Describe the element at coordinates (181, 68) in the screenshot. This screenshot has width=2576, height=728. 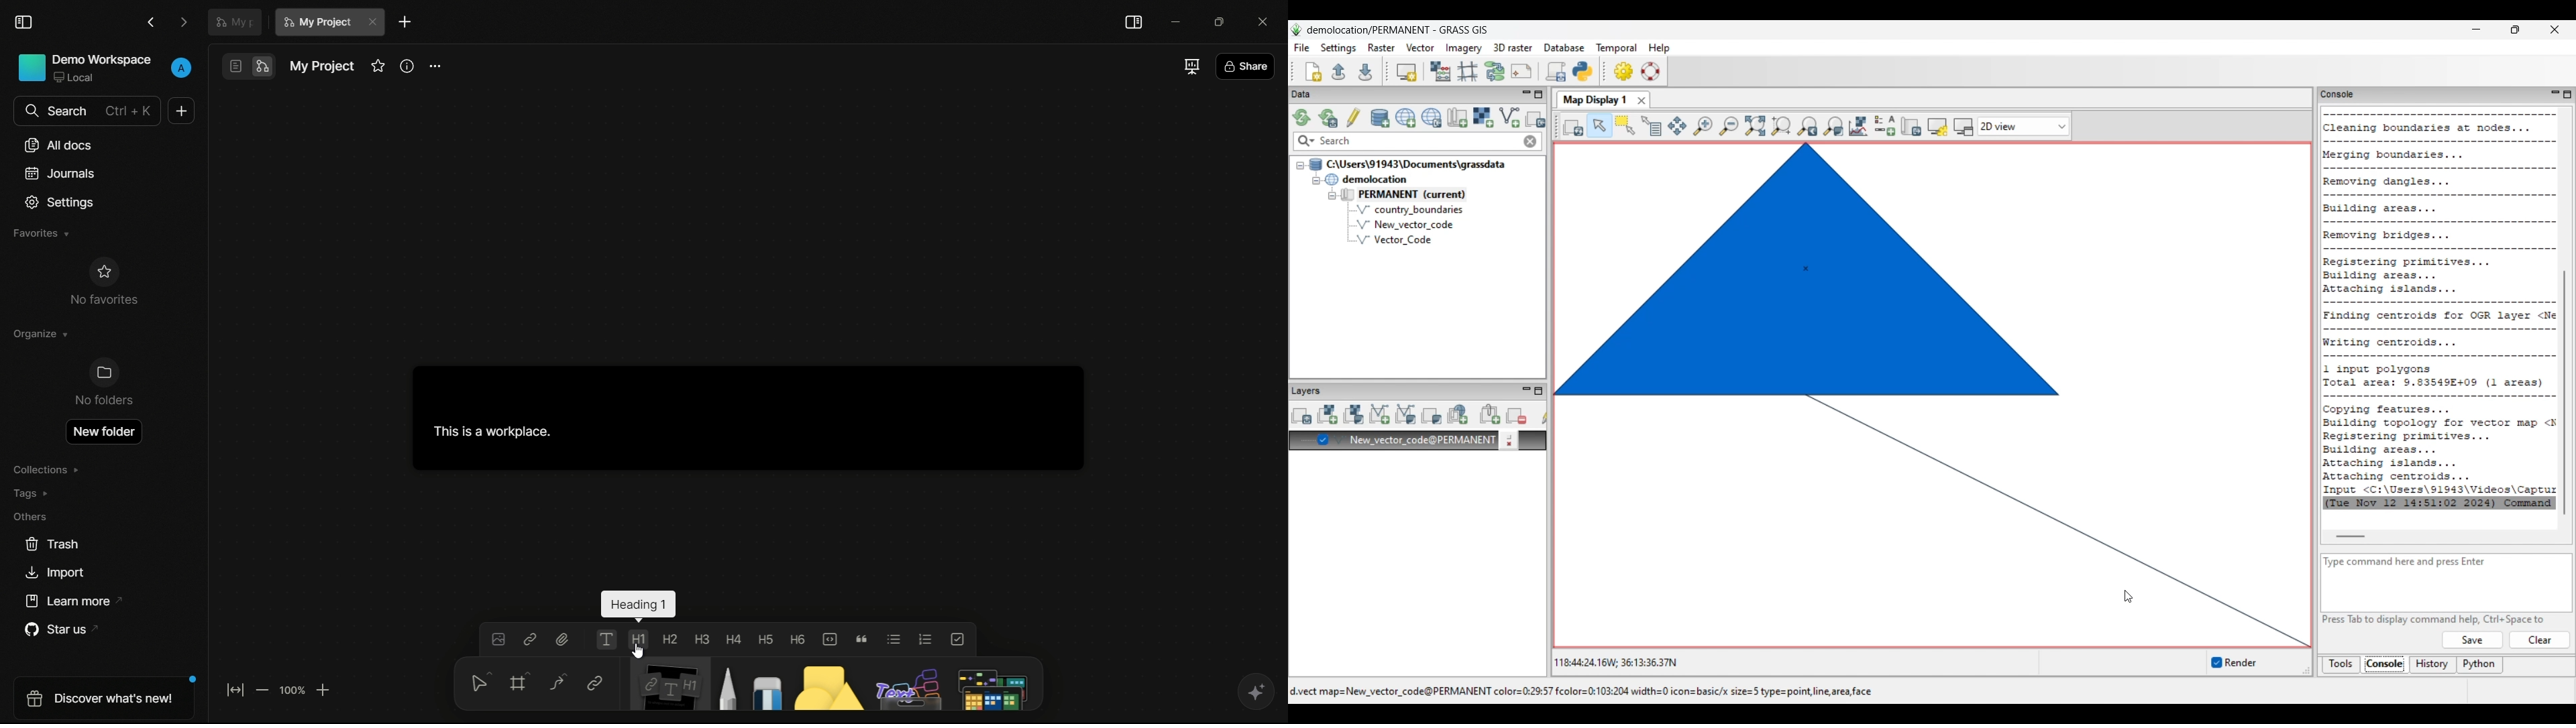
I see `profile` at that location.